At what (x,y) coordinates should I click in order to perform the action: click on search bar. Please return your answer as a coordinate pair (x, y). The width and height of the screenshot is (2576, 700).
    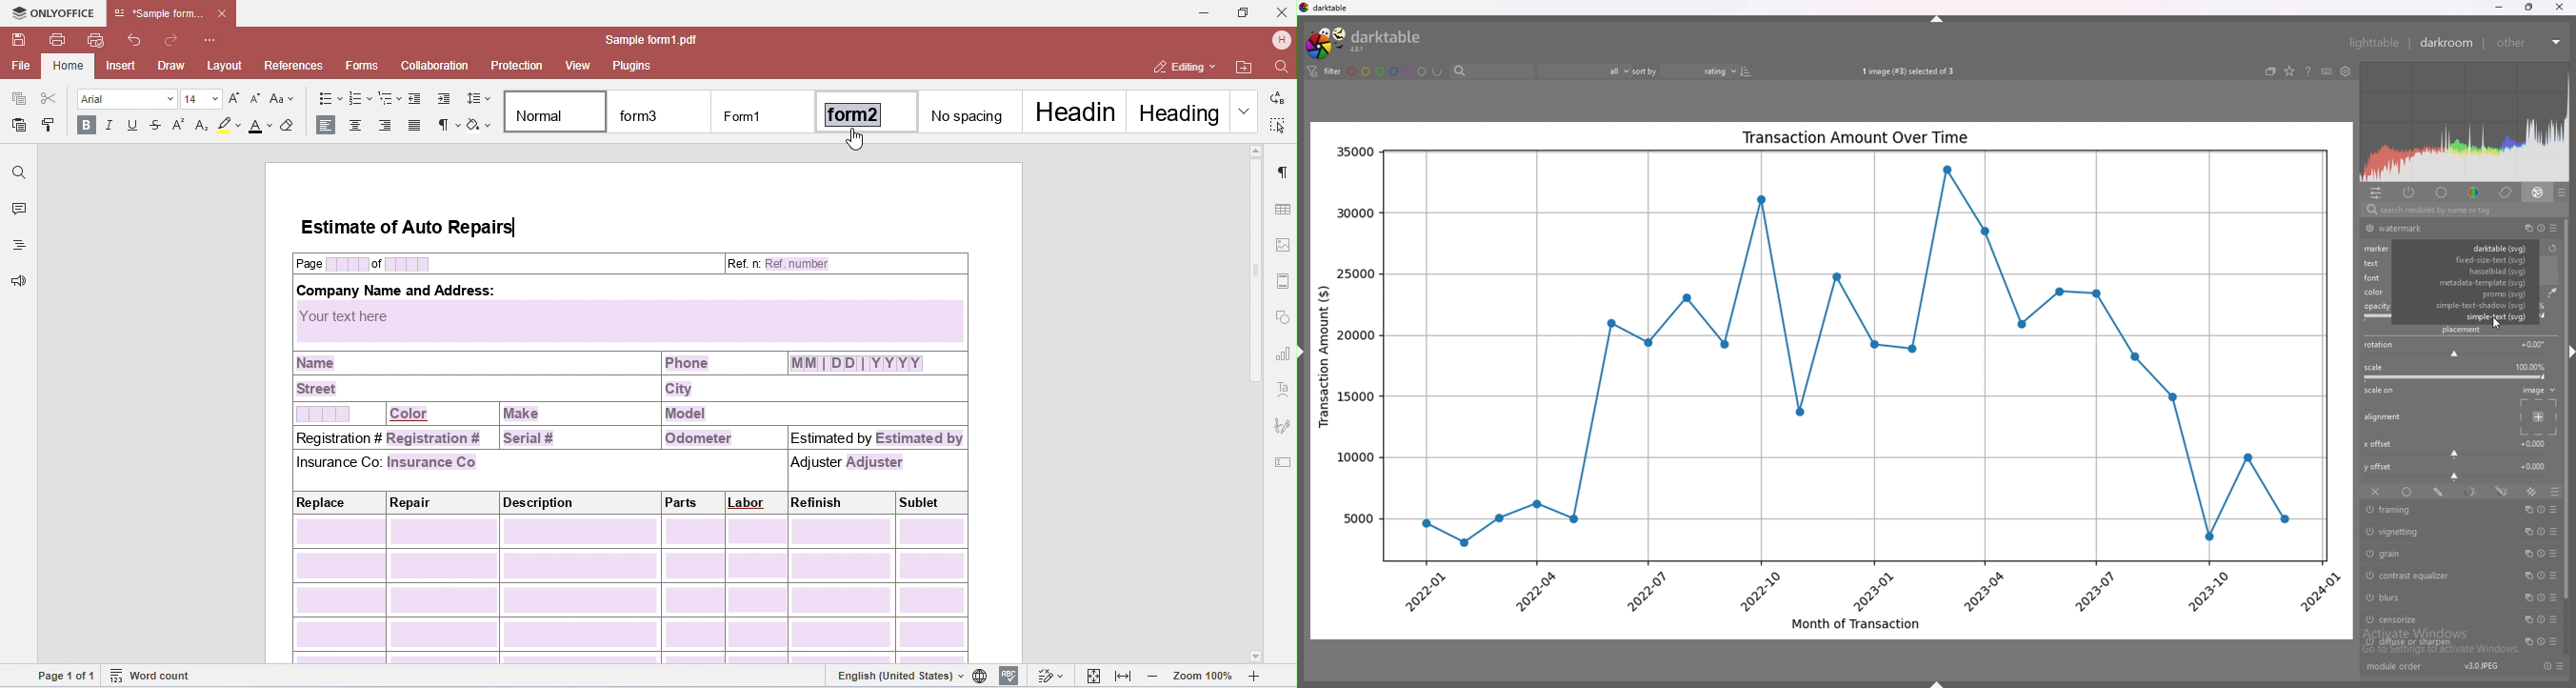
    Looking at the image, I should click on (2460, 211).